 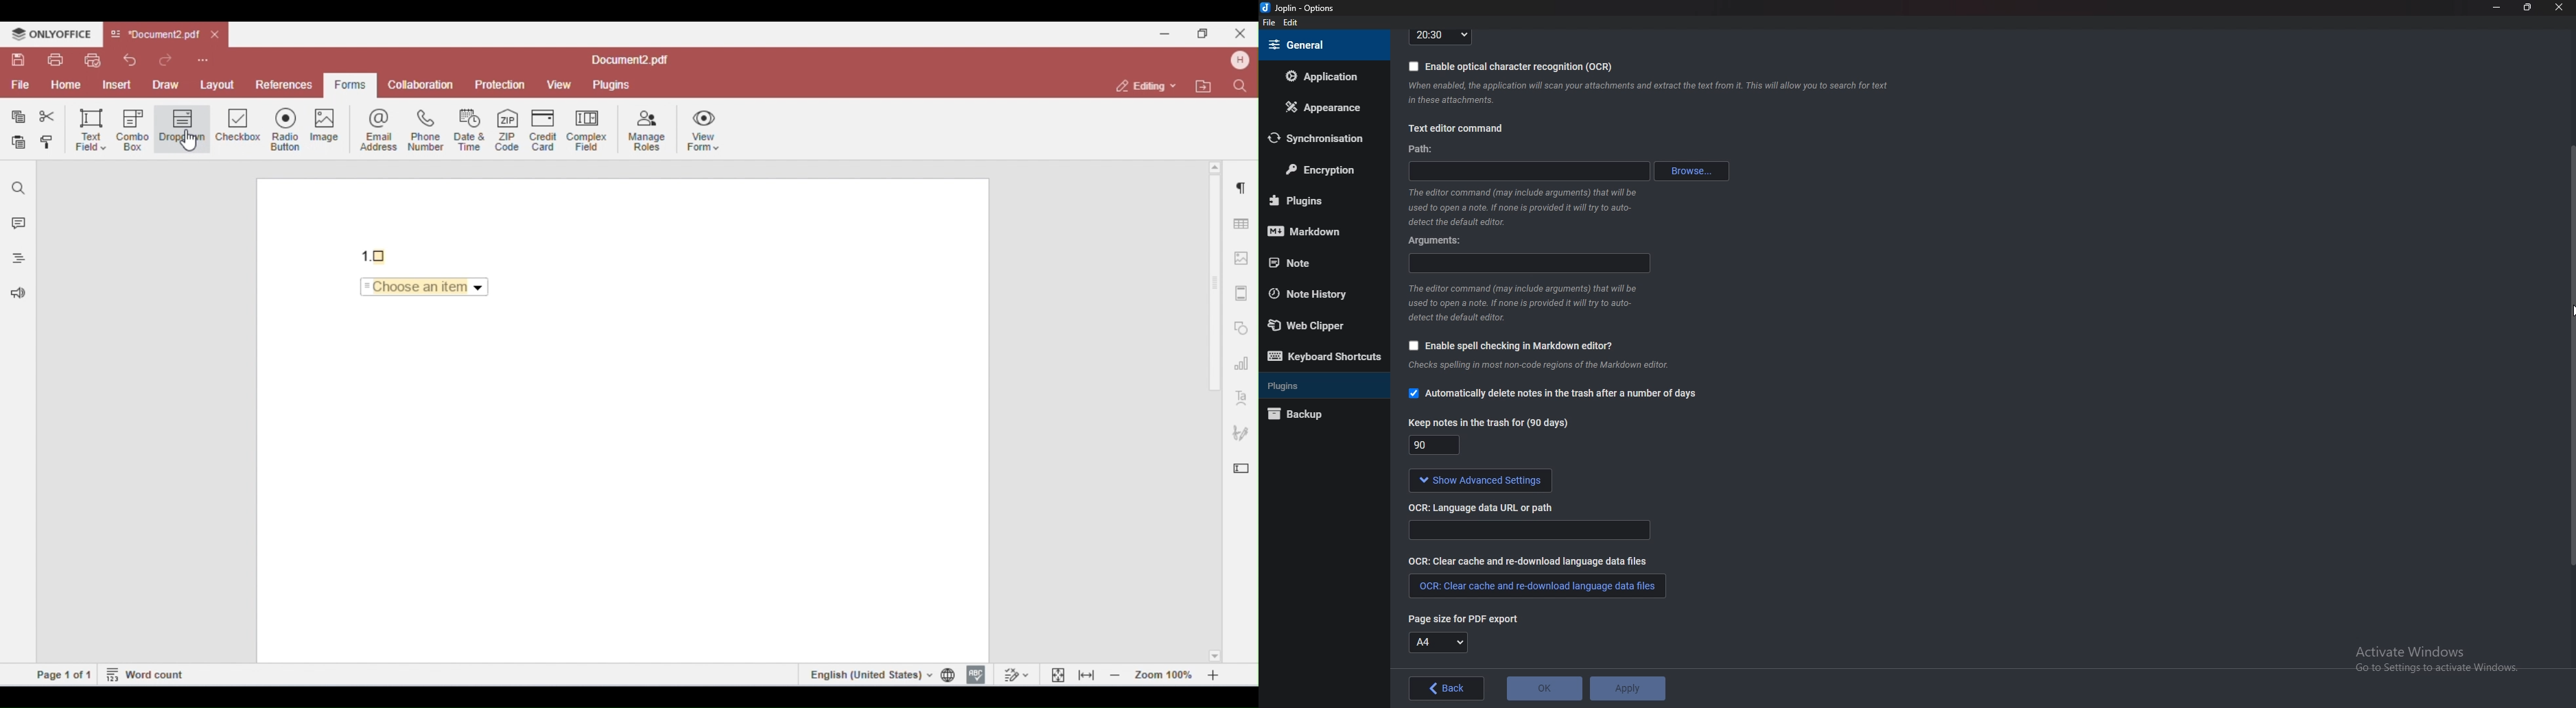 What do you see at coordinates (1440, 239) in the screenshot?
I see `Arguments` at bounding box center [1440, 239].